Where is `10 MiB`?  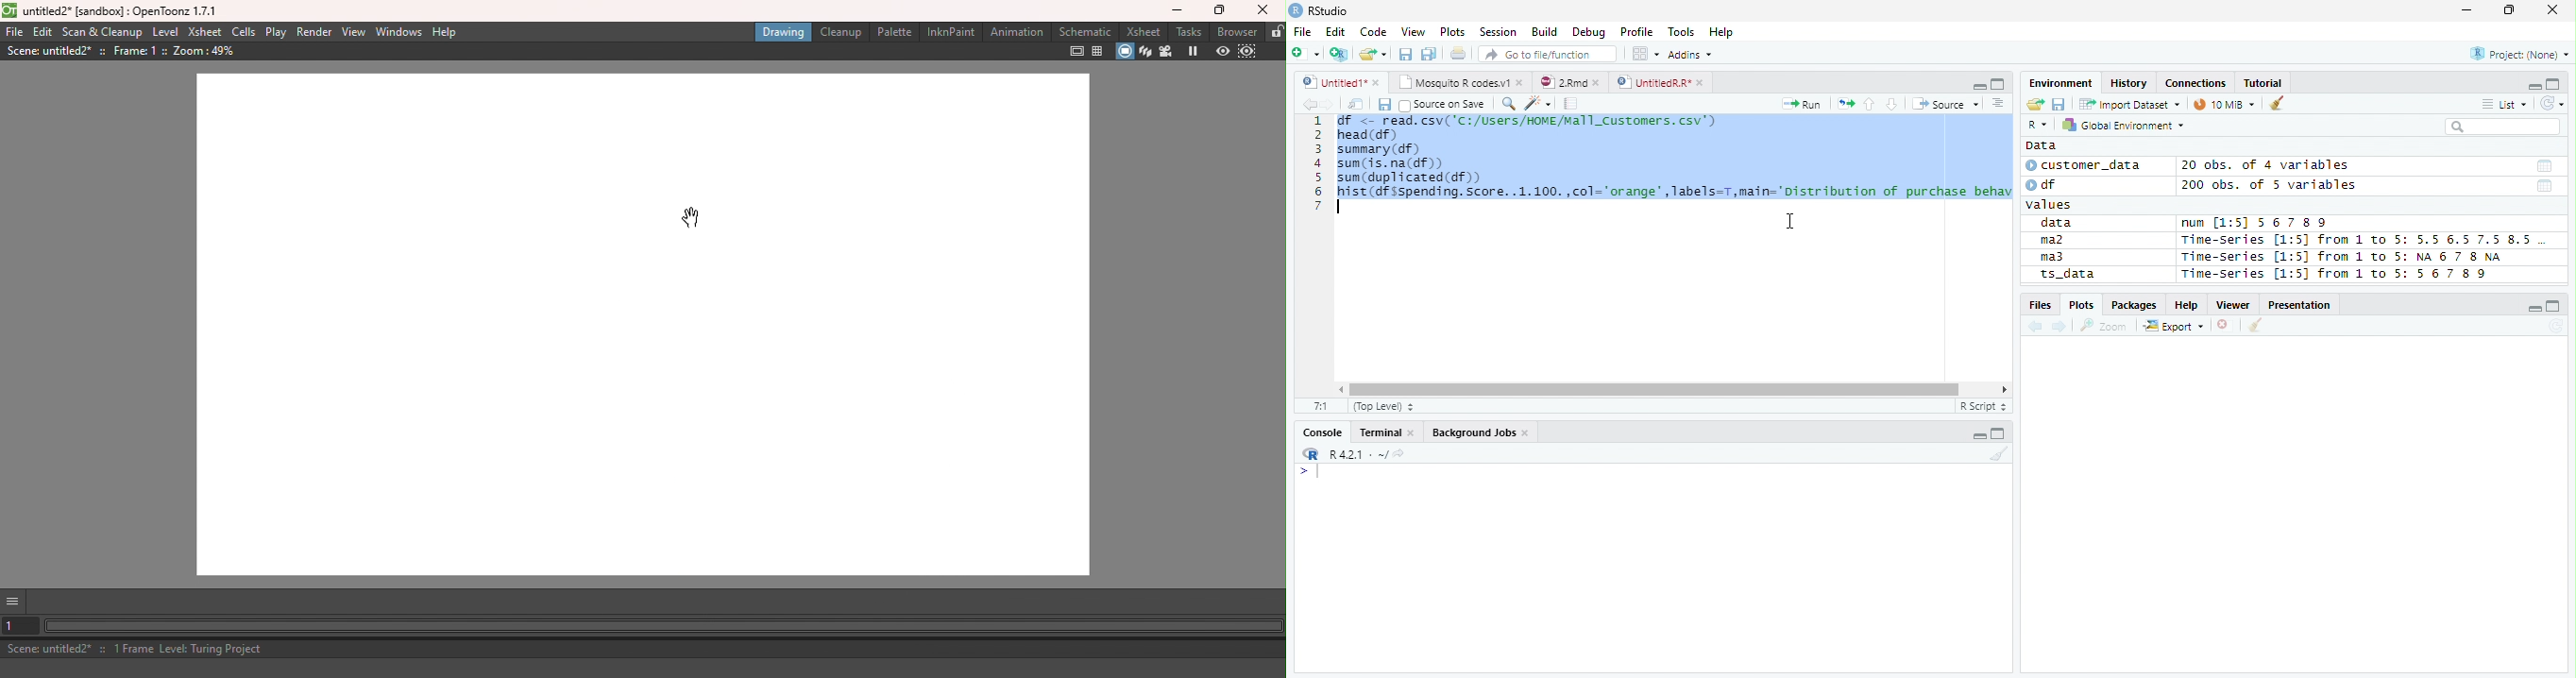
10 MiB is located at coordinates (2226, 104).